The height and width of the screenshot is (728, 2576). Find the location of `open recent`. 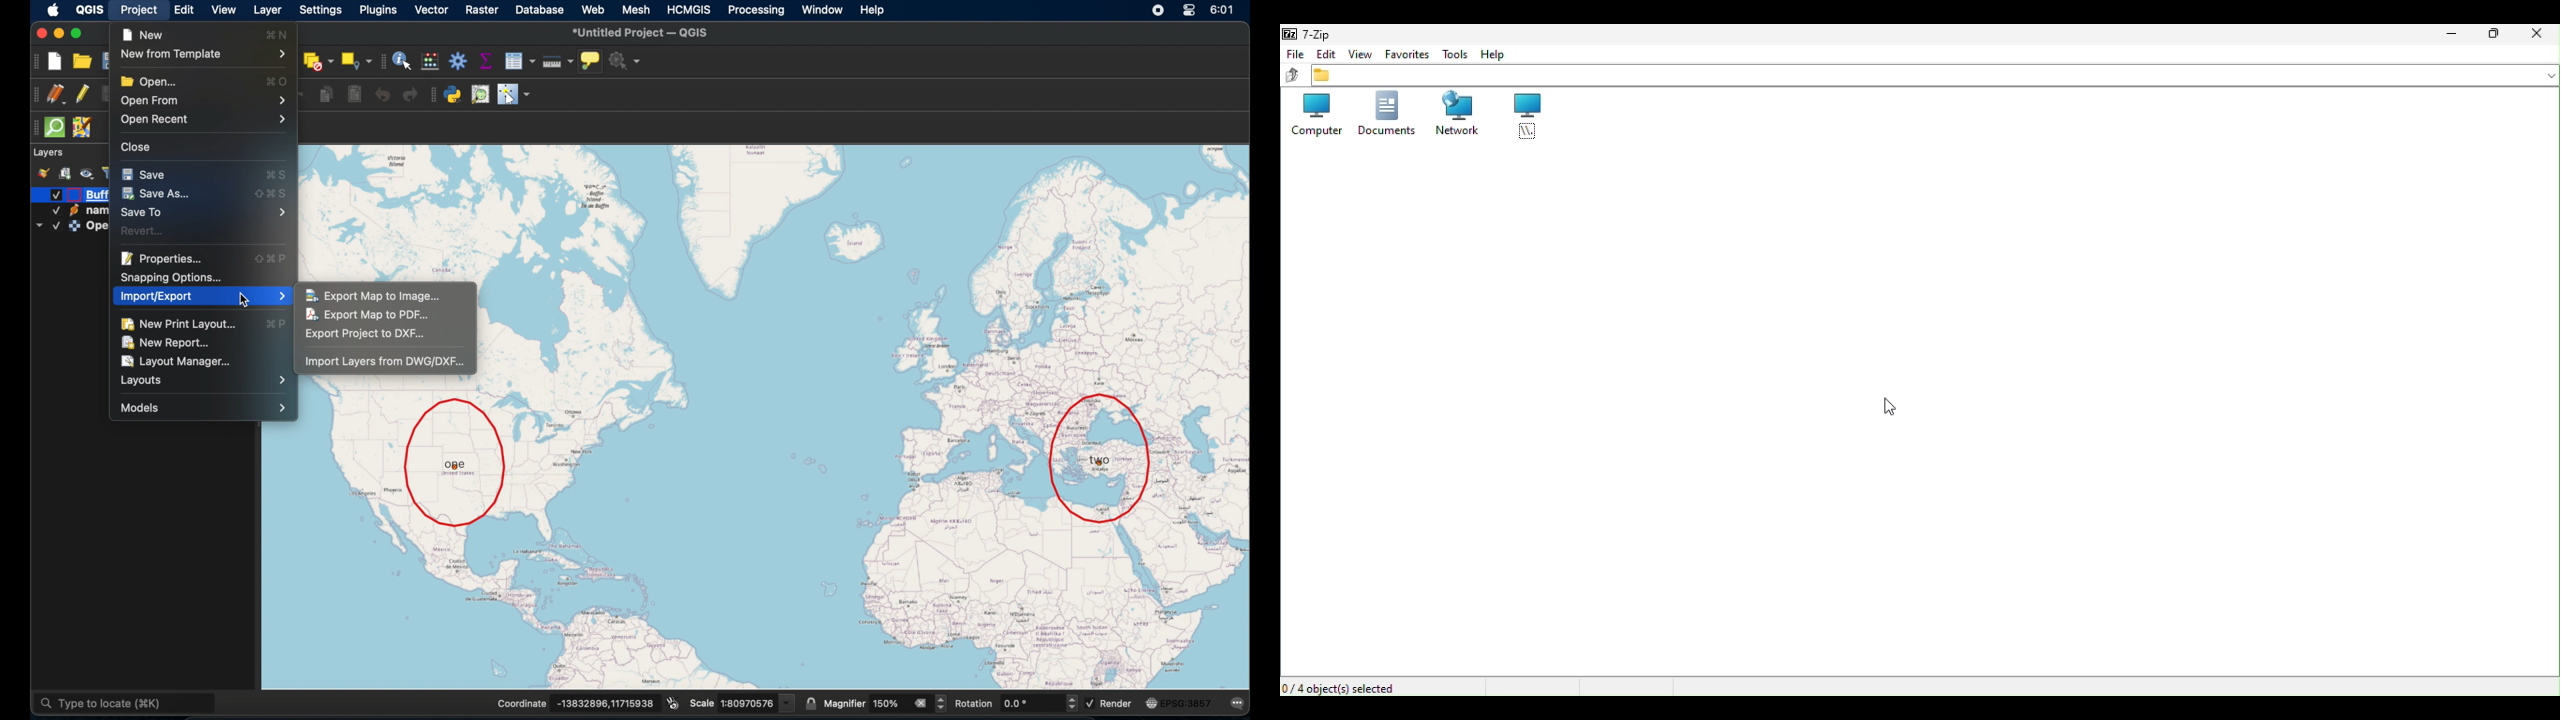

open recent is located at coordinates (205, 121).